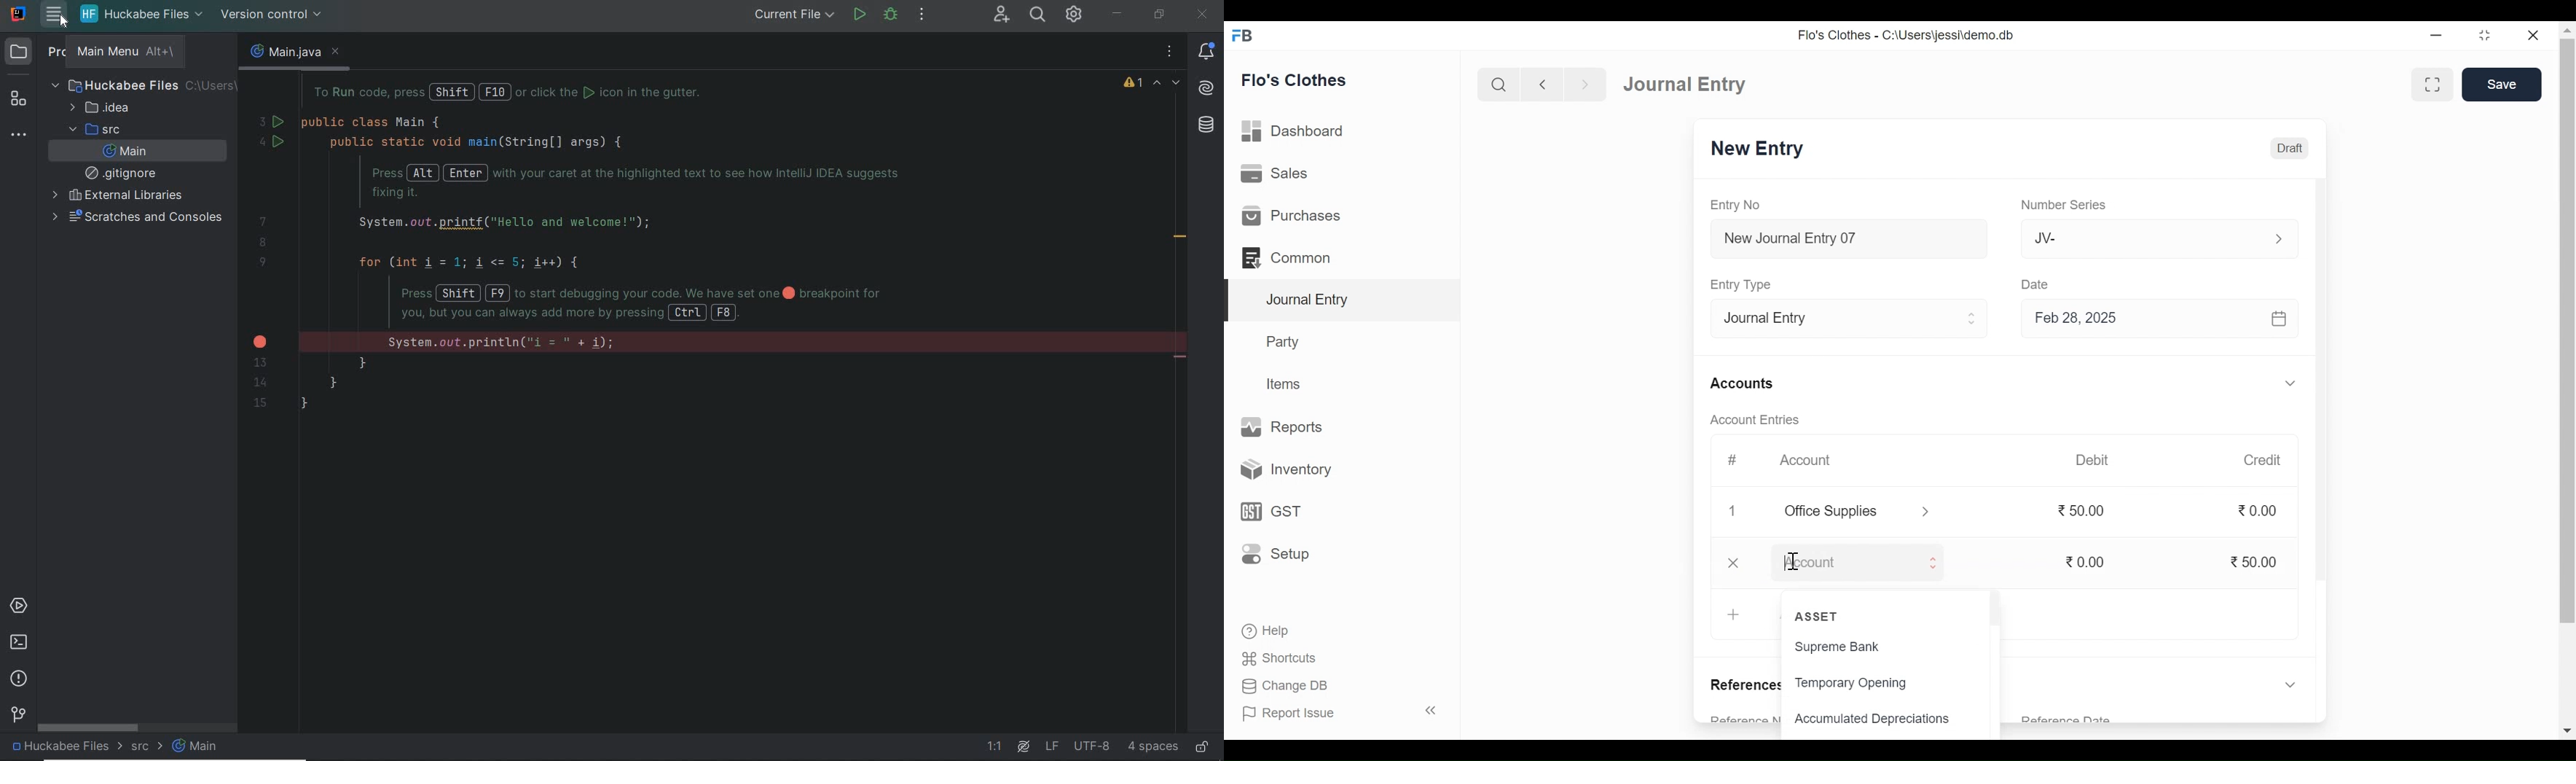  I want to click on Draft, so click(2291, 149).